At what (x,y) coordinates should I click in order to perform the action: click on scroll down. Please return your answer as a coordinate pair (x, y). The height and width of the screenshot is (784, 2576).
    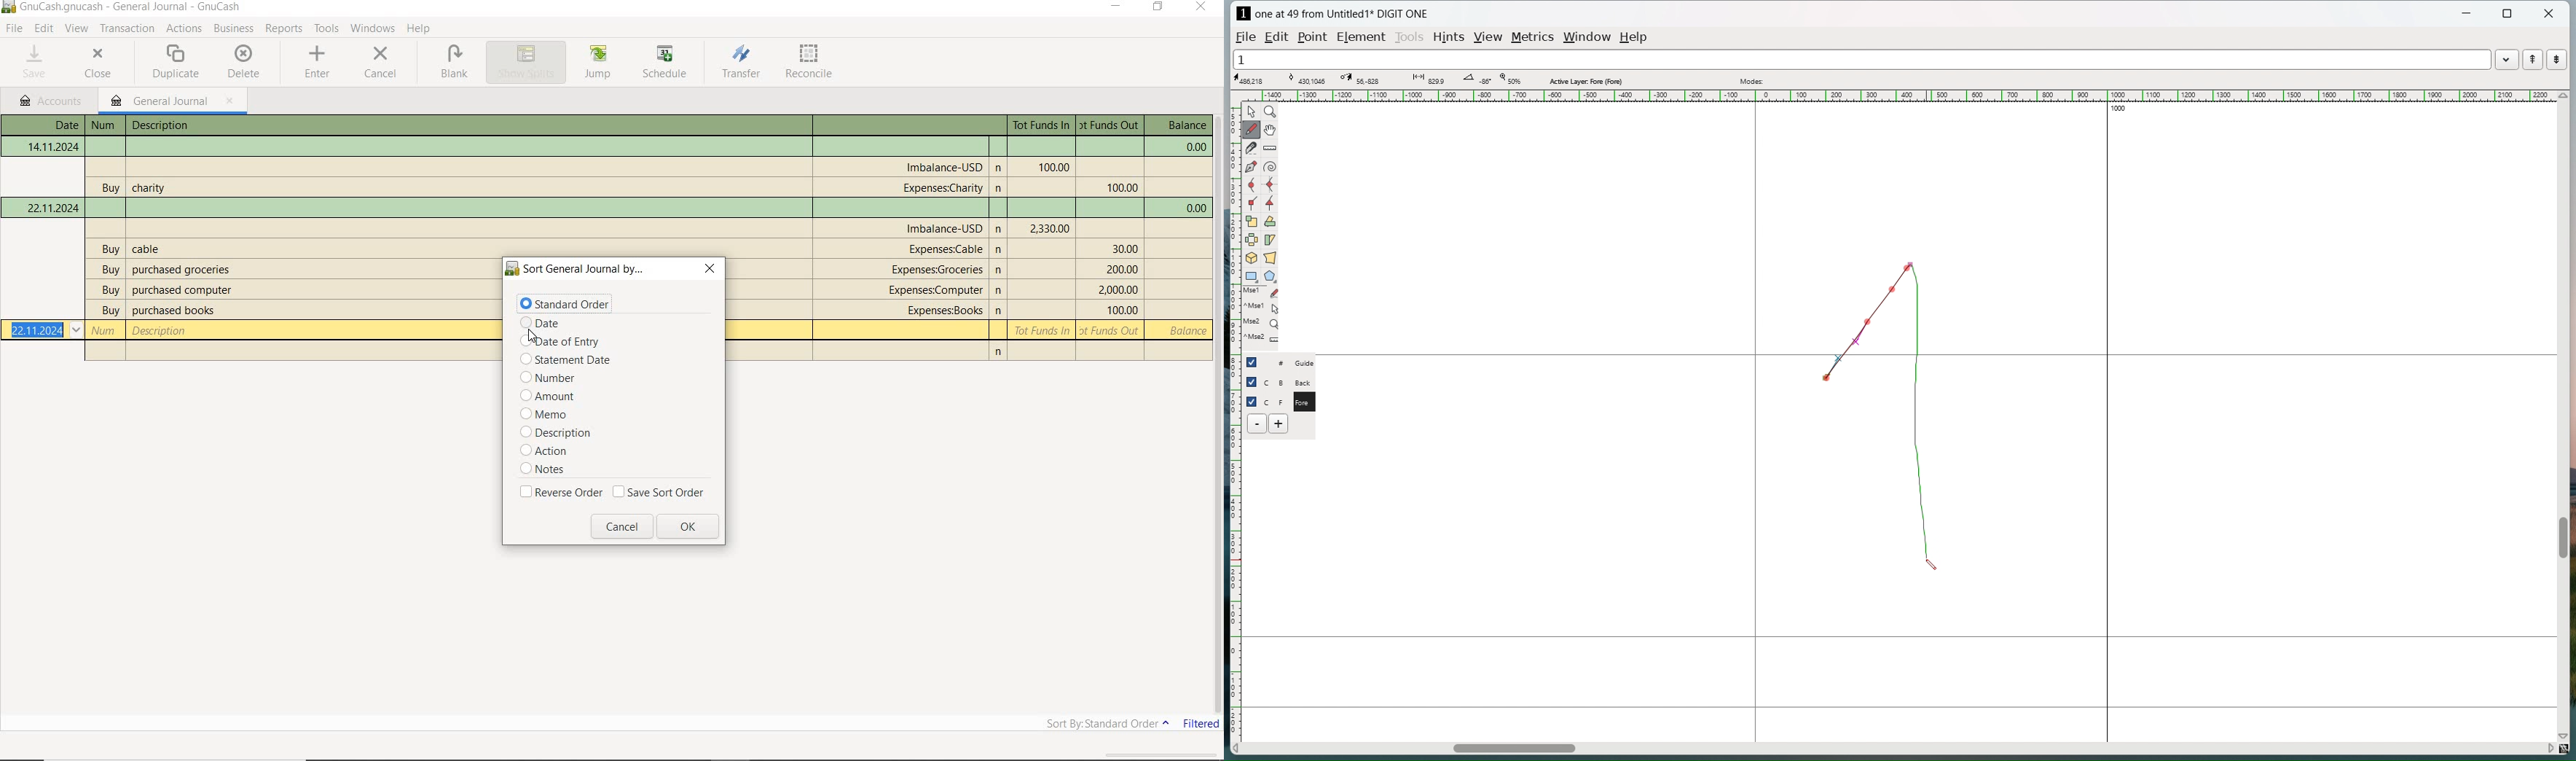
    Looking at the image, I should click on (2567, 734).